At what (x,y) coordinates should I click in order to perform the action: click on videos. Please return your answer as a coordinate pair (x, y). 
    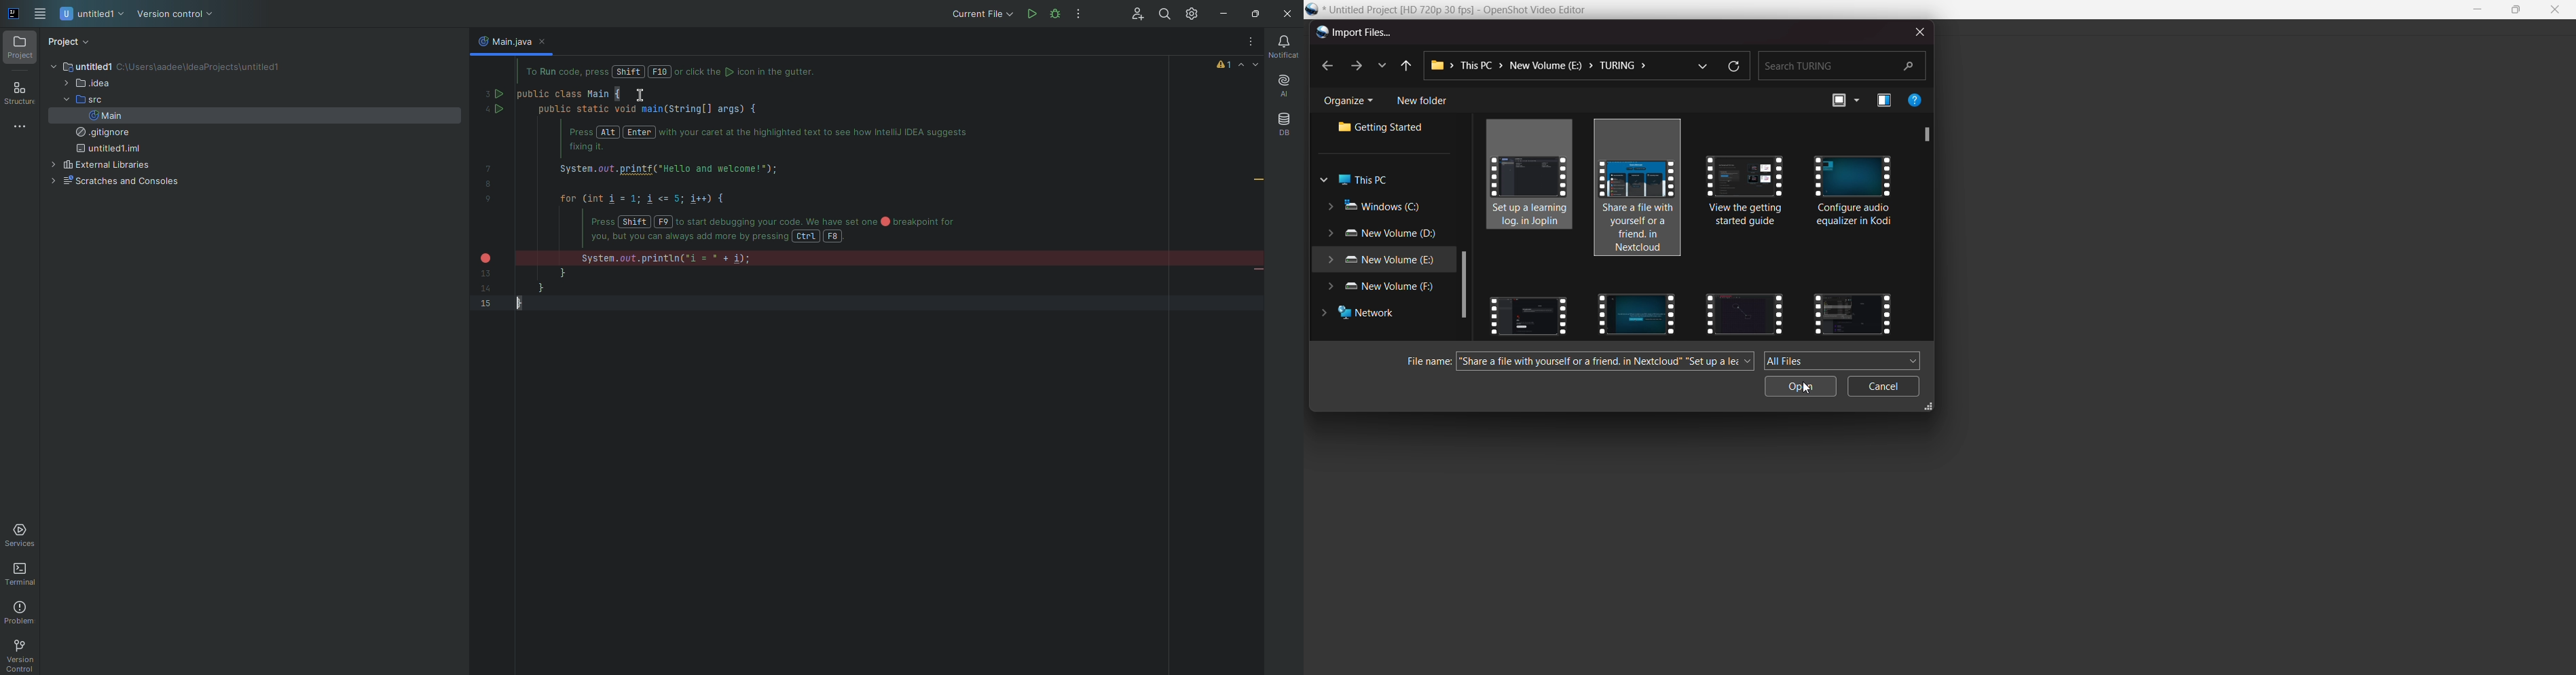
    Looking at the image, I should click on (1633, 312).